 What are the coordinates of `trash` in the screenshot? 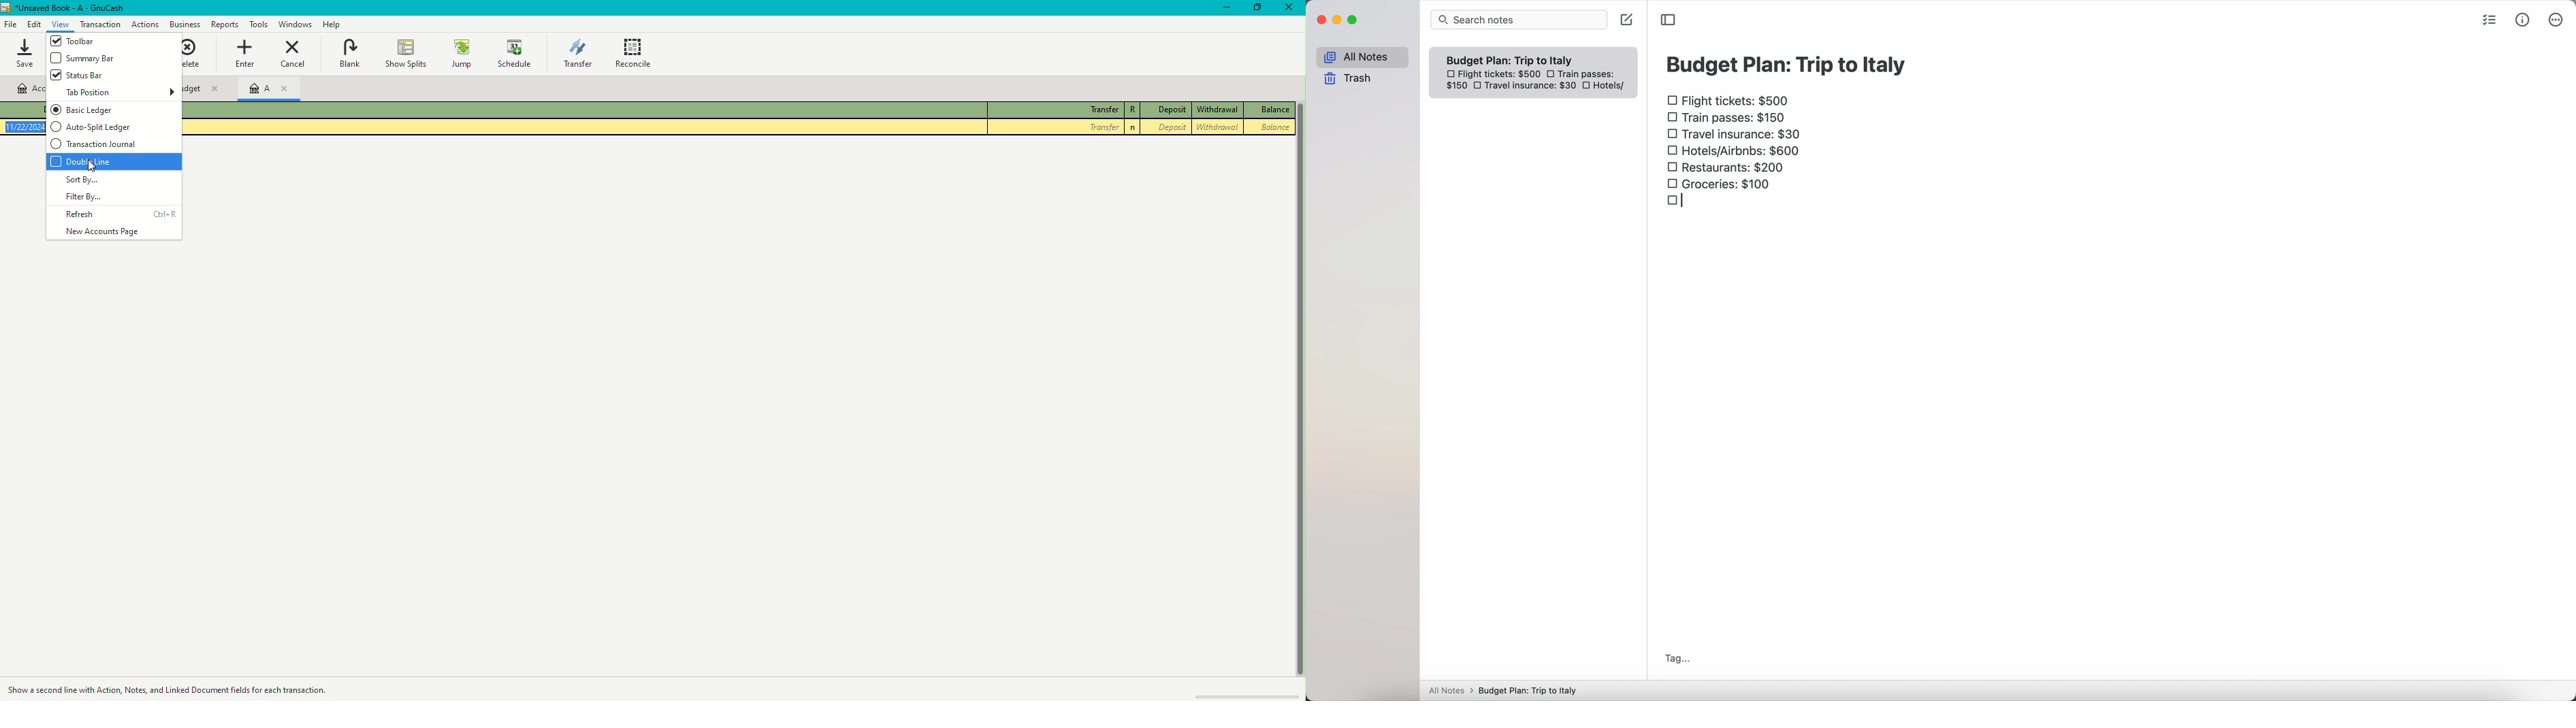 It's located at (1348, 79).